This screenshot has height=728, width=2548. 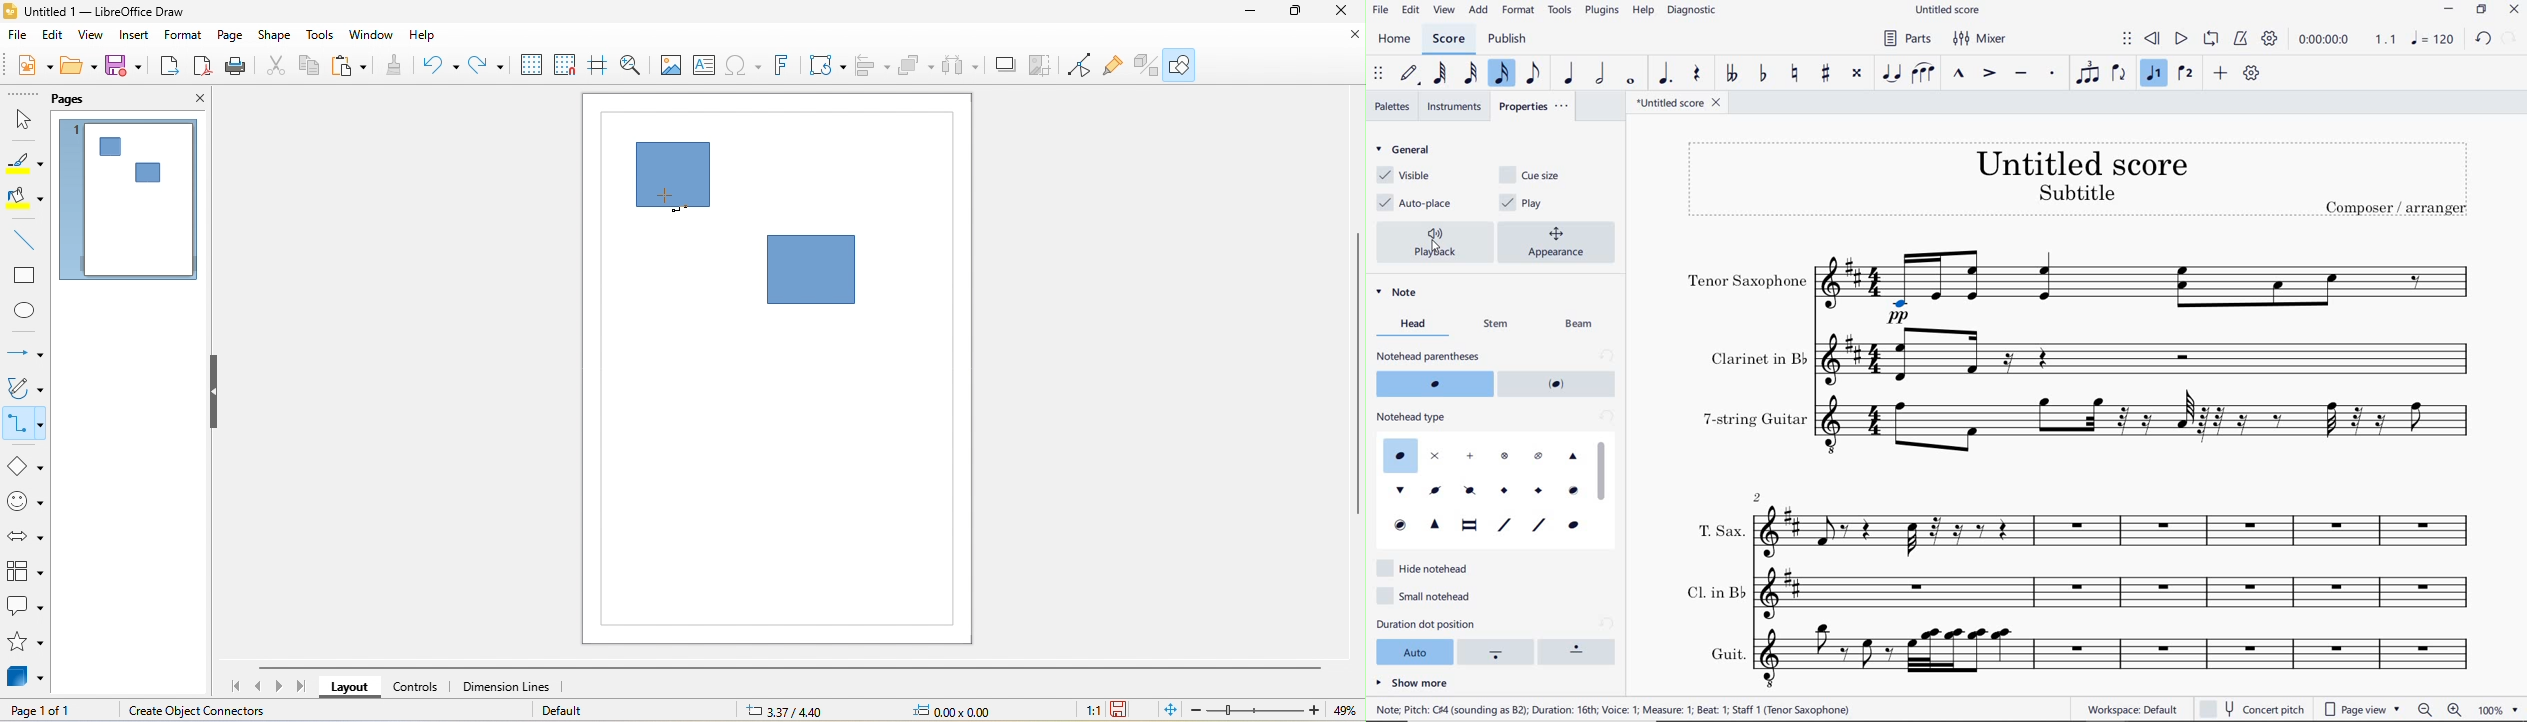 I want to click on snap to grid, so click(x=570, y=65).